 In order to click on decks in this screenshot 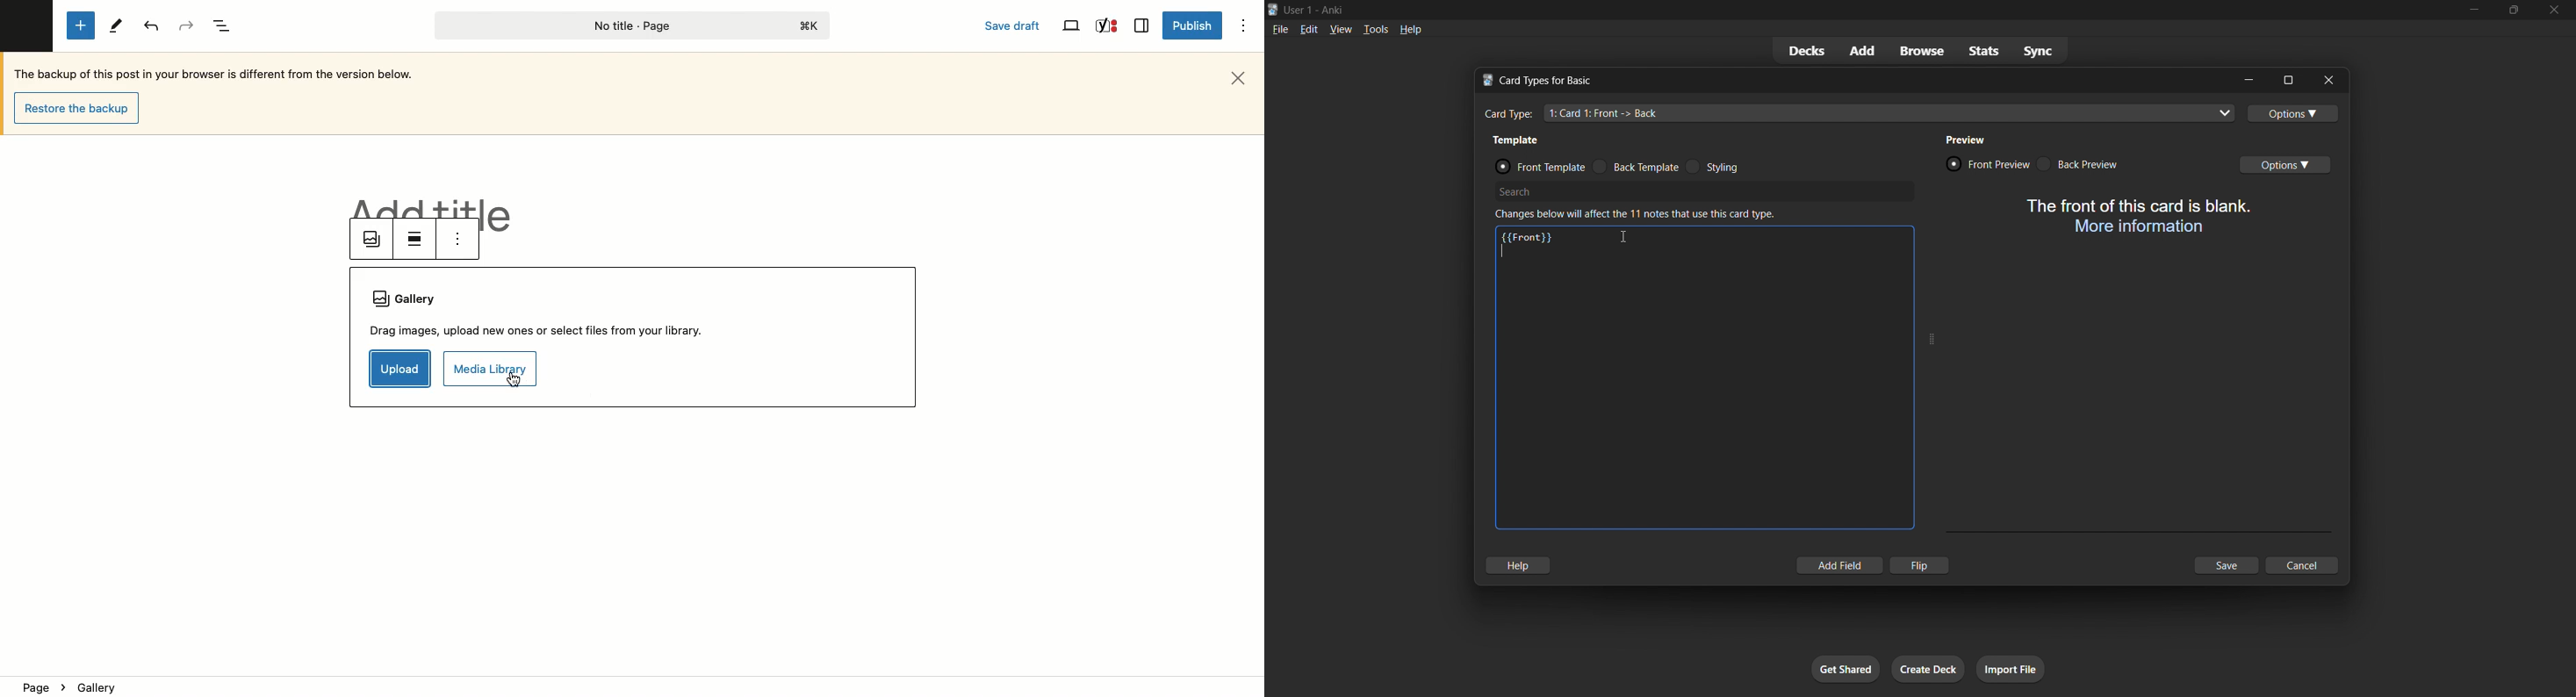, I will do `click(1807, 52)`.